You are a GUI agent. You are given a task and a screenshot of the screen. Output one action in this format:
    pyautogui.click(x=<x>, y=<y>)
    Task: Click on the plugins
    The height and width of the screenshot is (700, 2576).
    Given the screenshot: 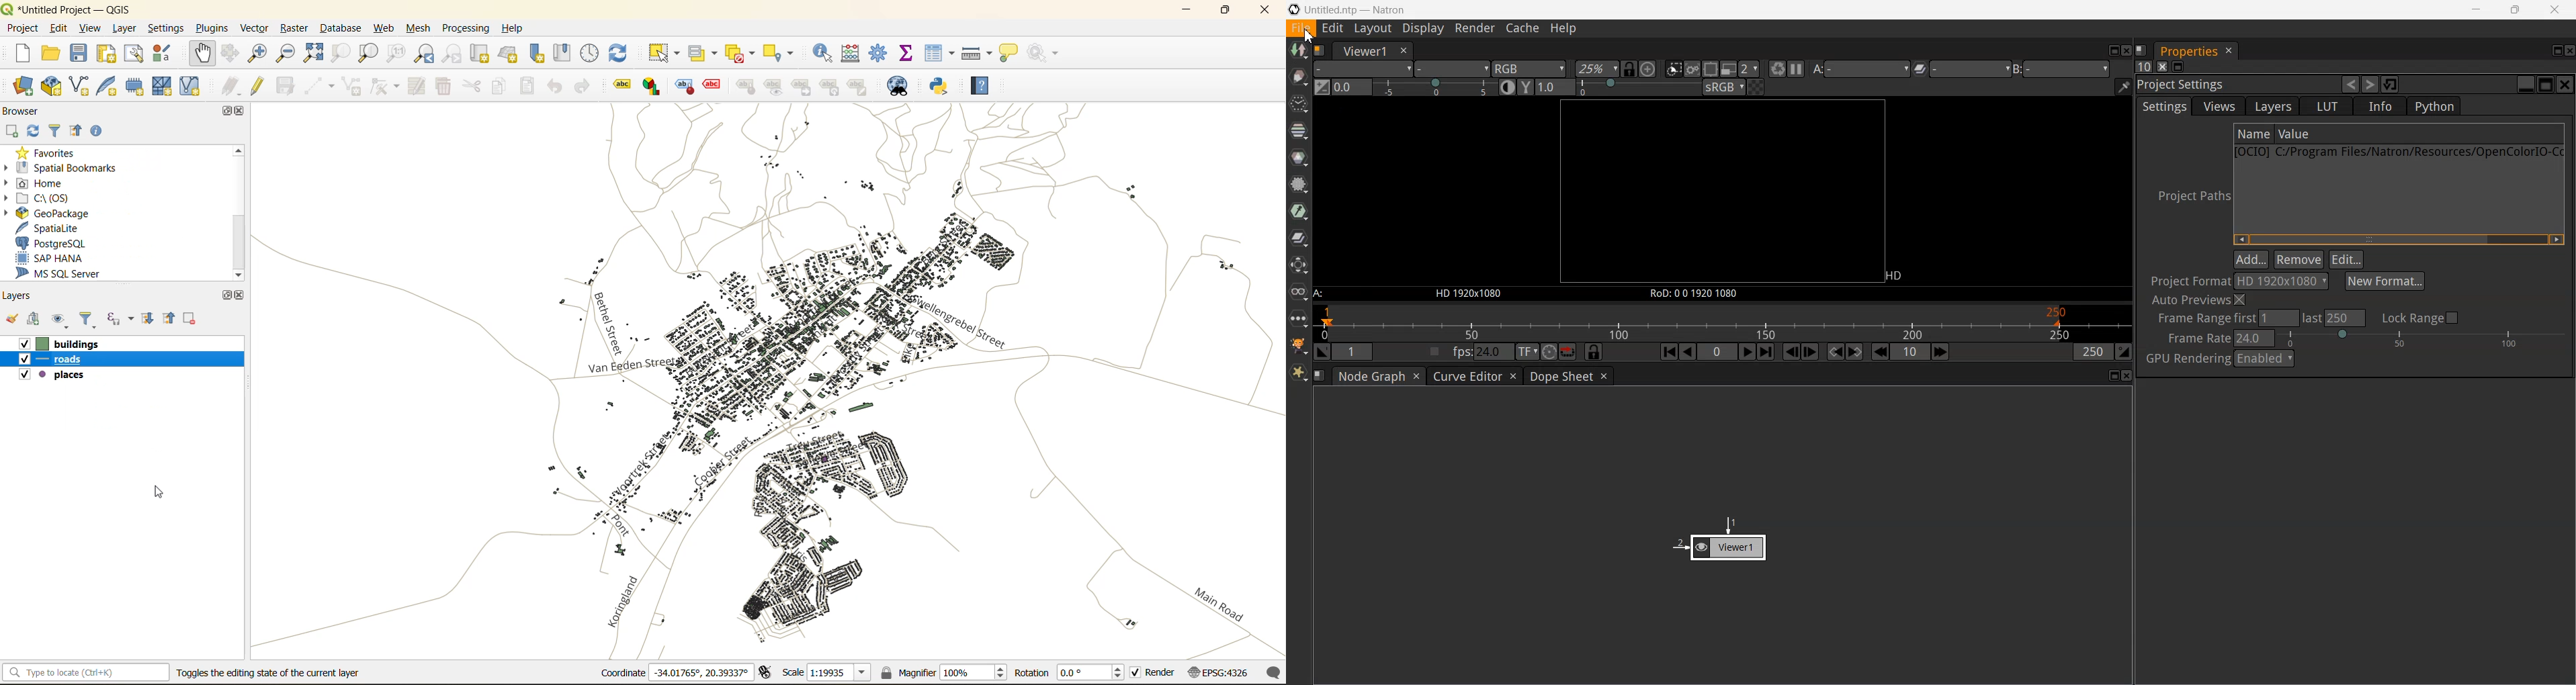 What is the action you would take?
    pyautogui.click(x=214, y=28)
    